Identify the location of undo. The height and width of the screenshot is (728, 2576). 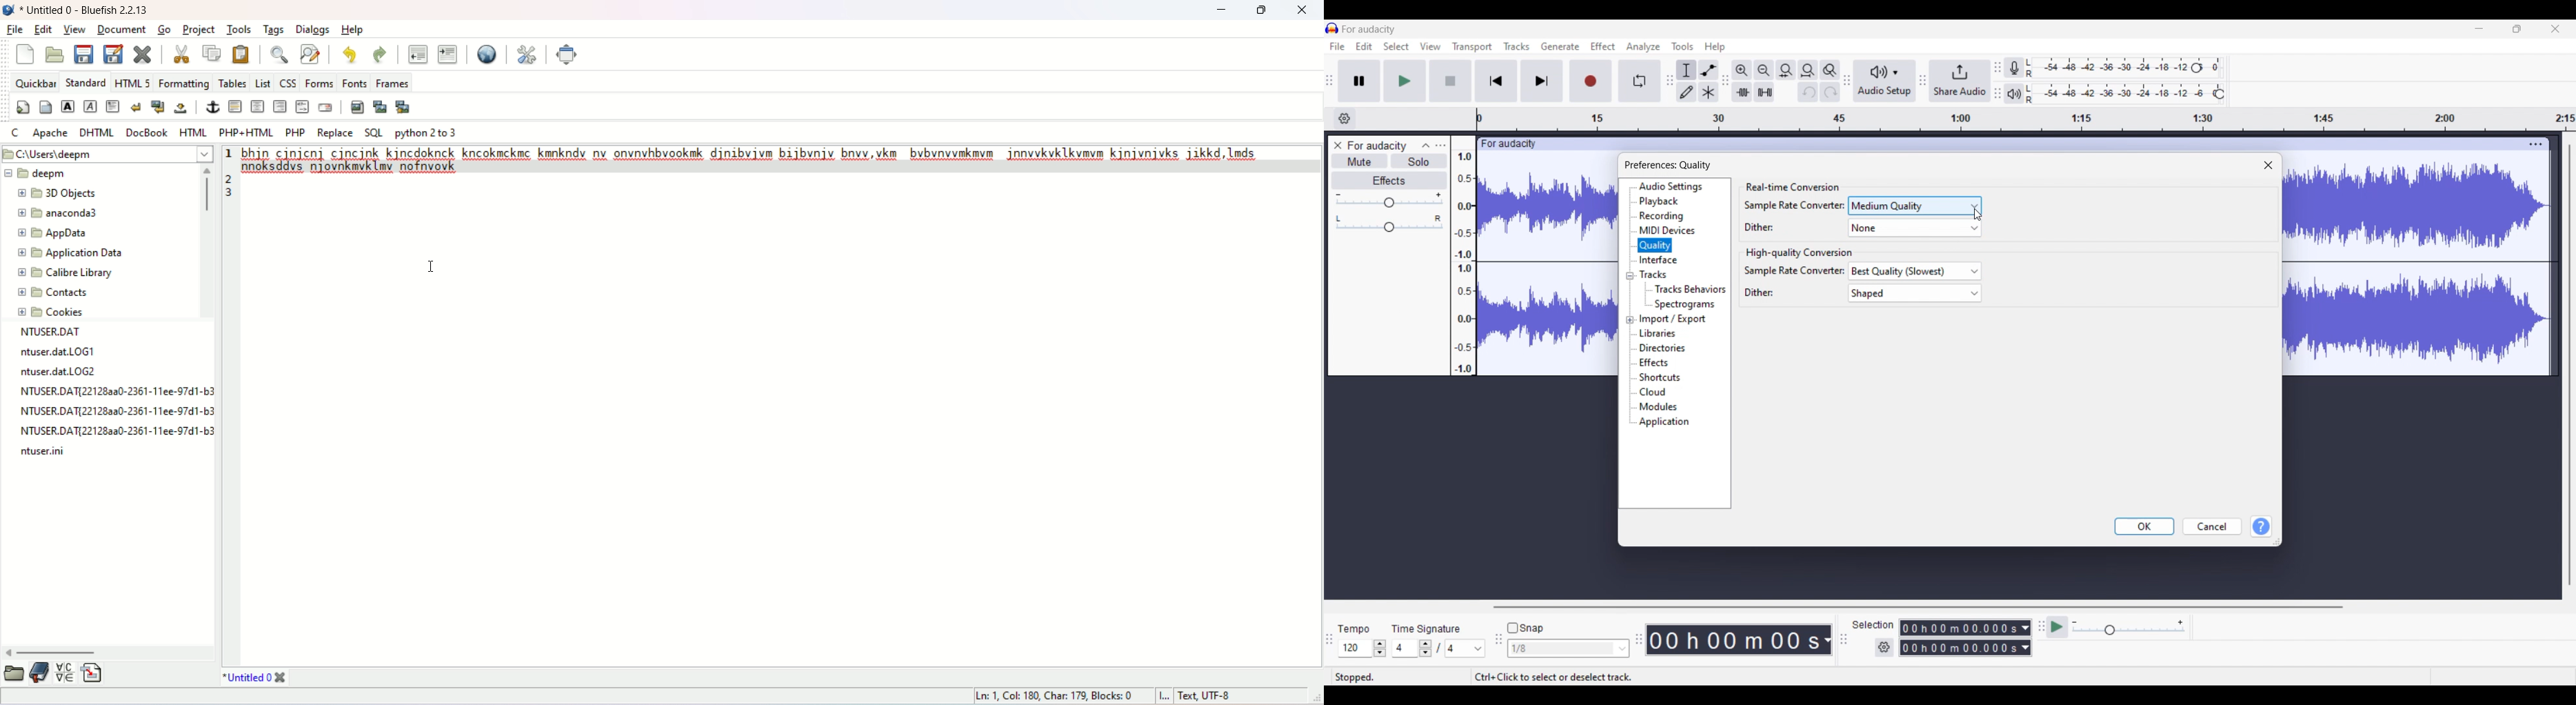
(349, 55).